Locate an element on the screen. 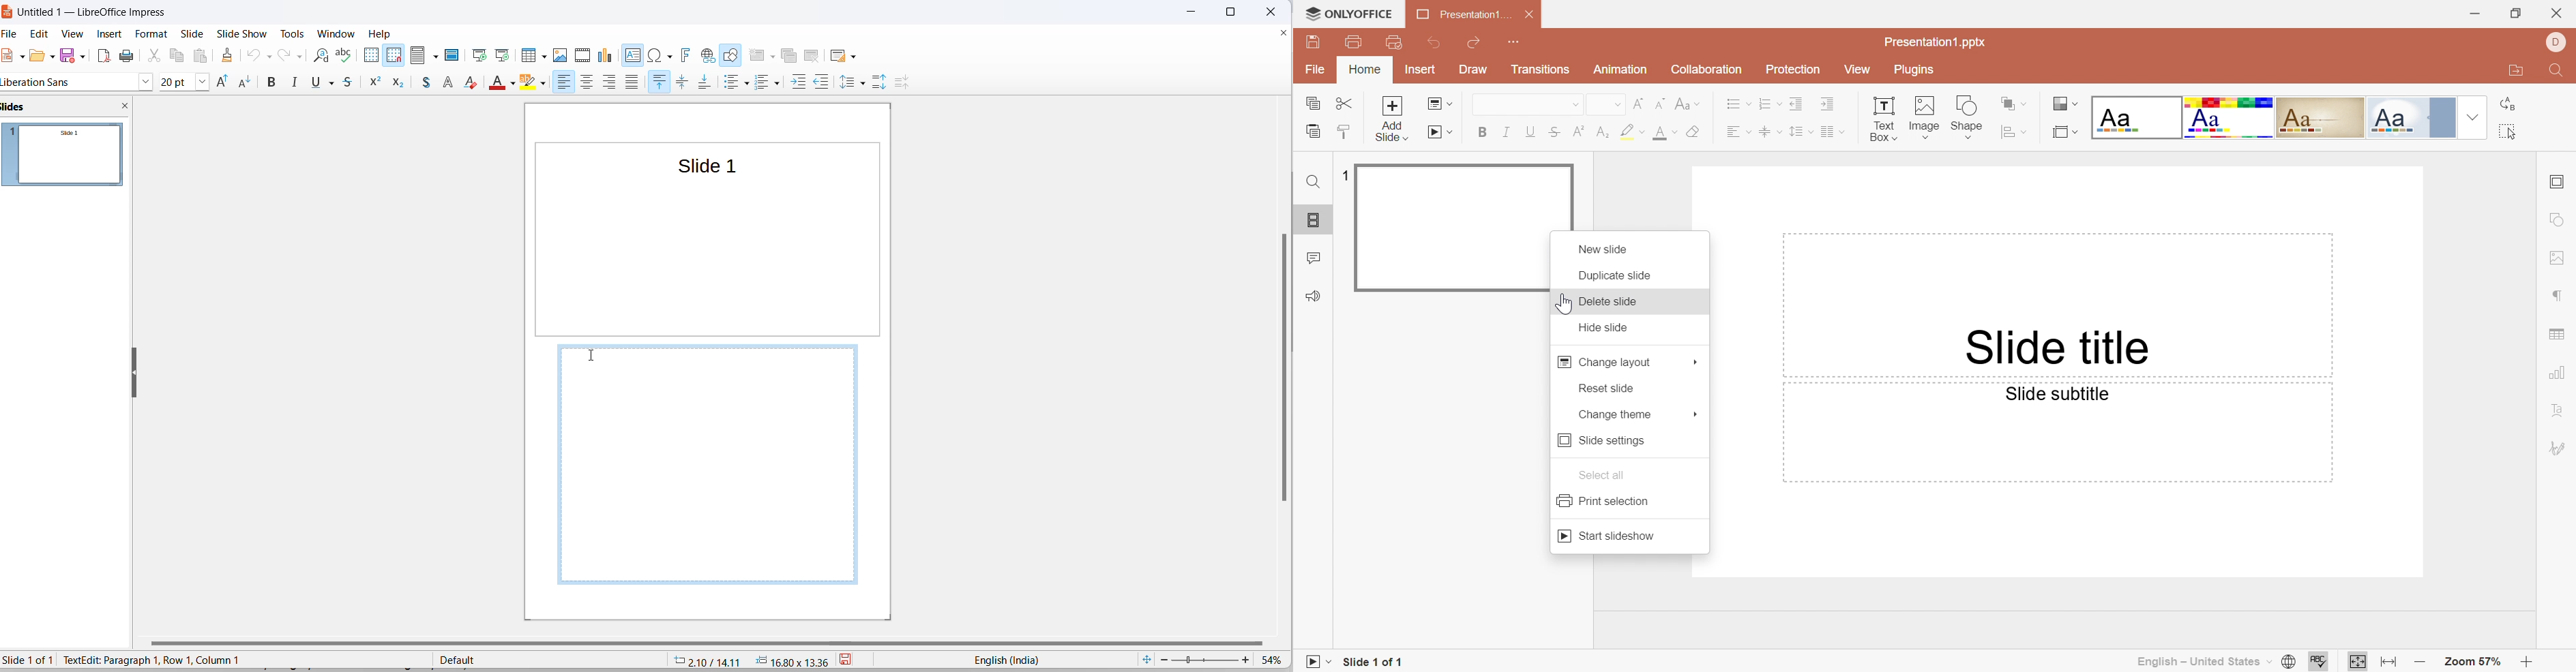 The height and width of the screenshot is (672, 2576). call out shapes is located at coordinates (413, 84).